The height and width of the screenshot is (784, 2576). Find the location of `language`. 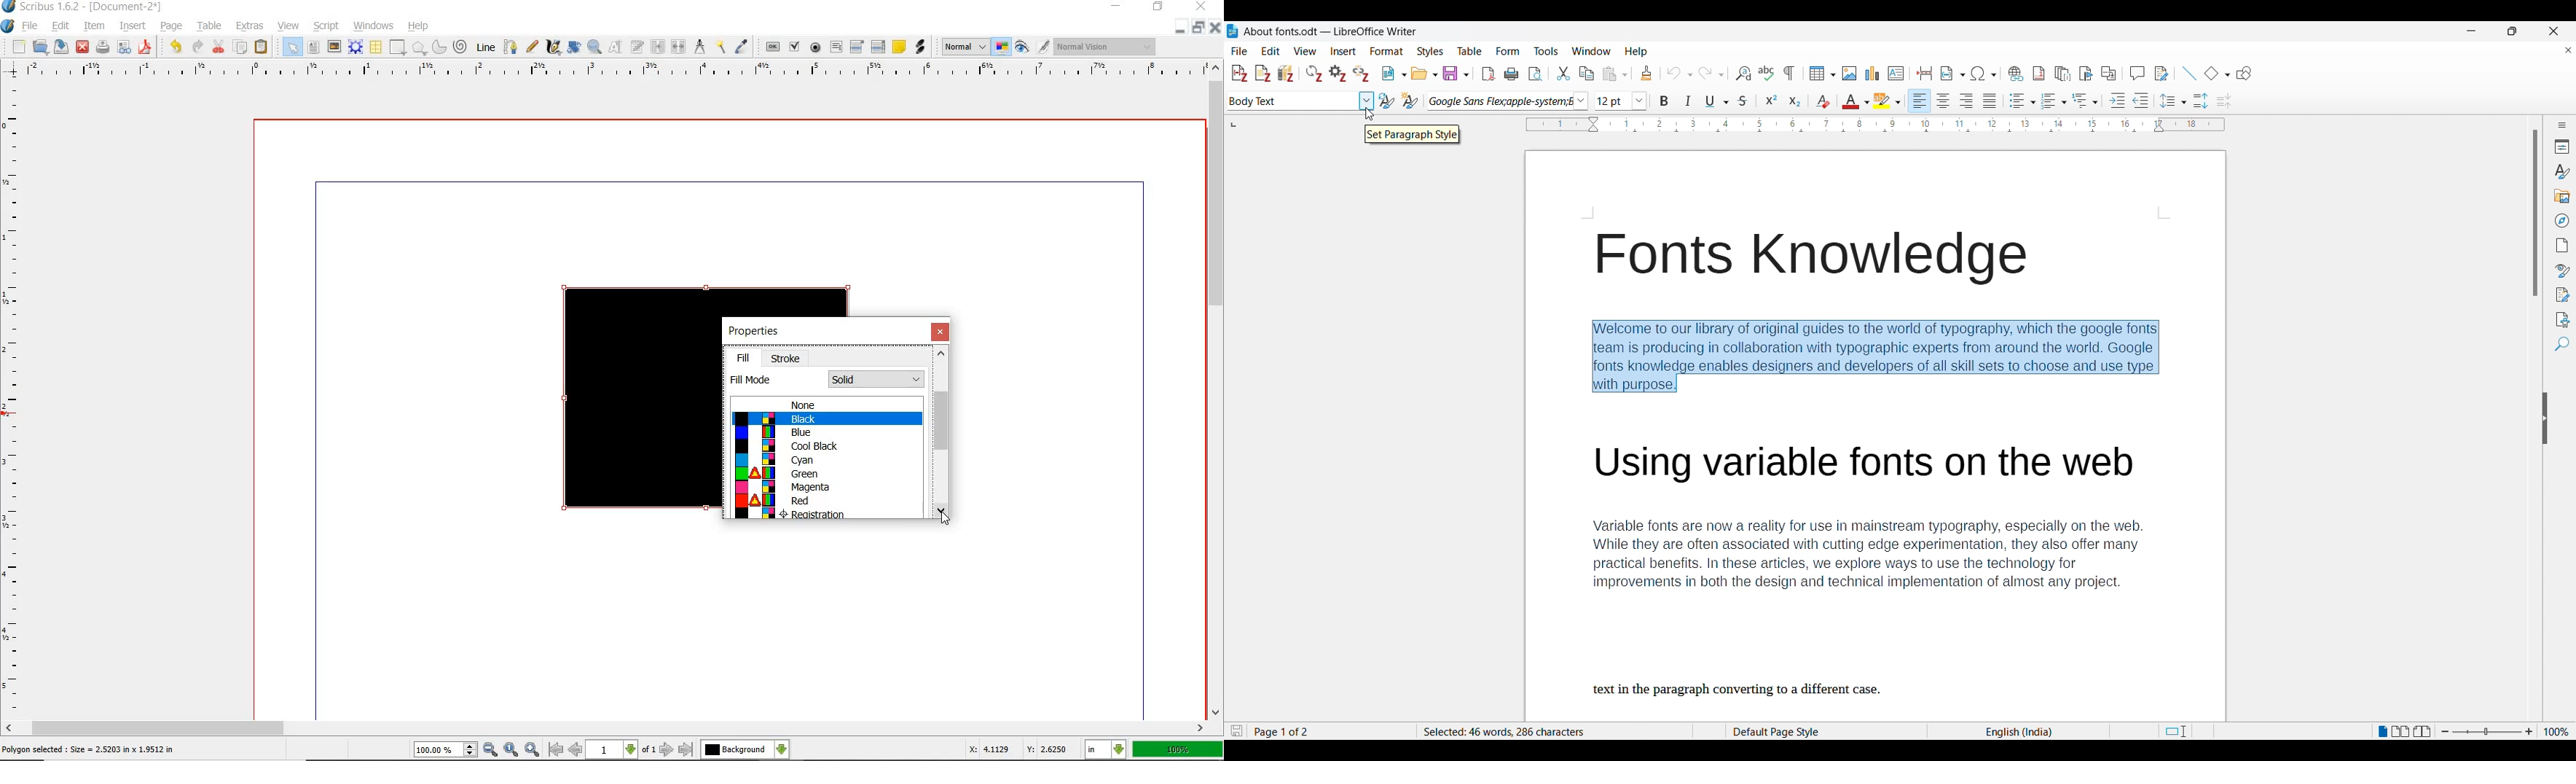

language is located at coordinates (2017, 731).